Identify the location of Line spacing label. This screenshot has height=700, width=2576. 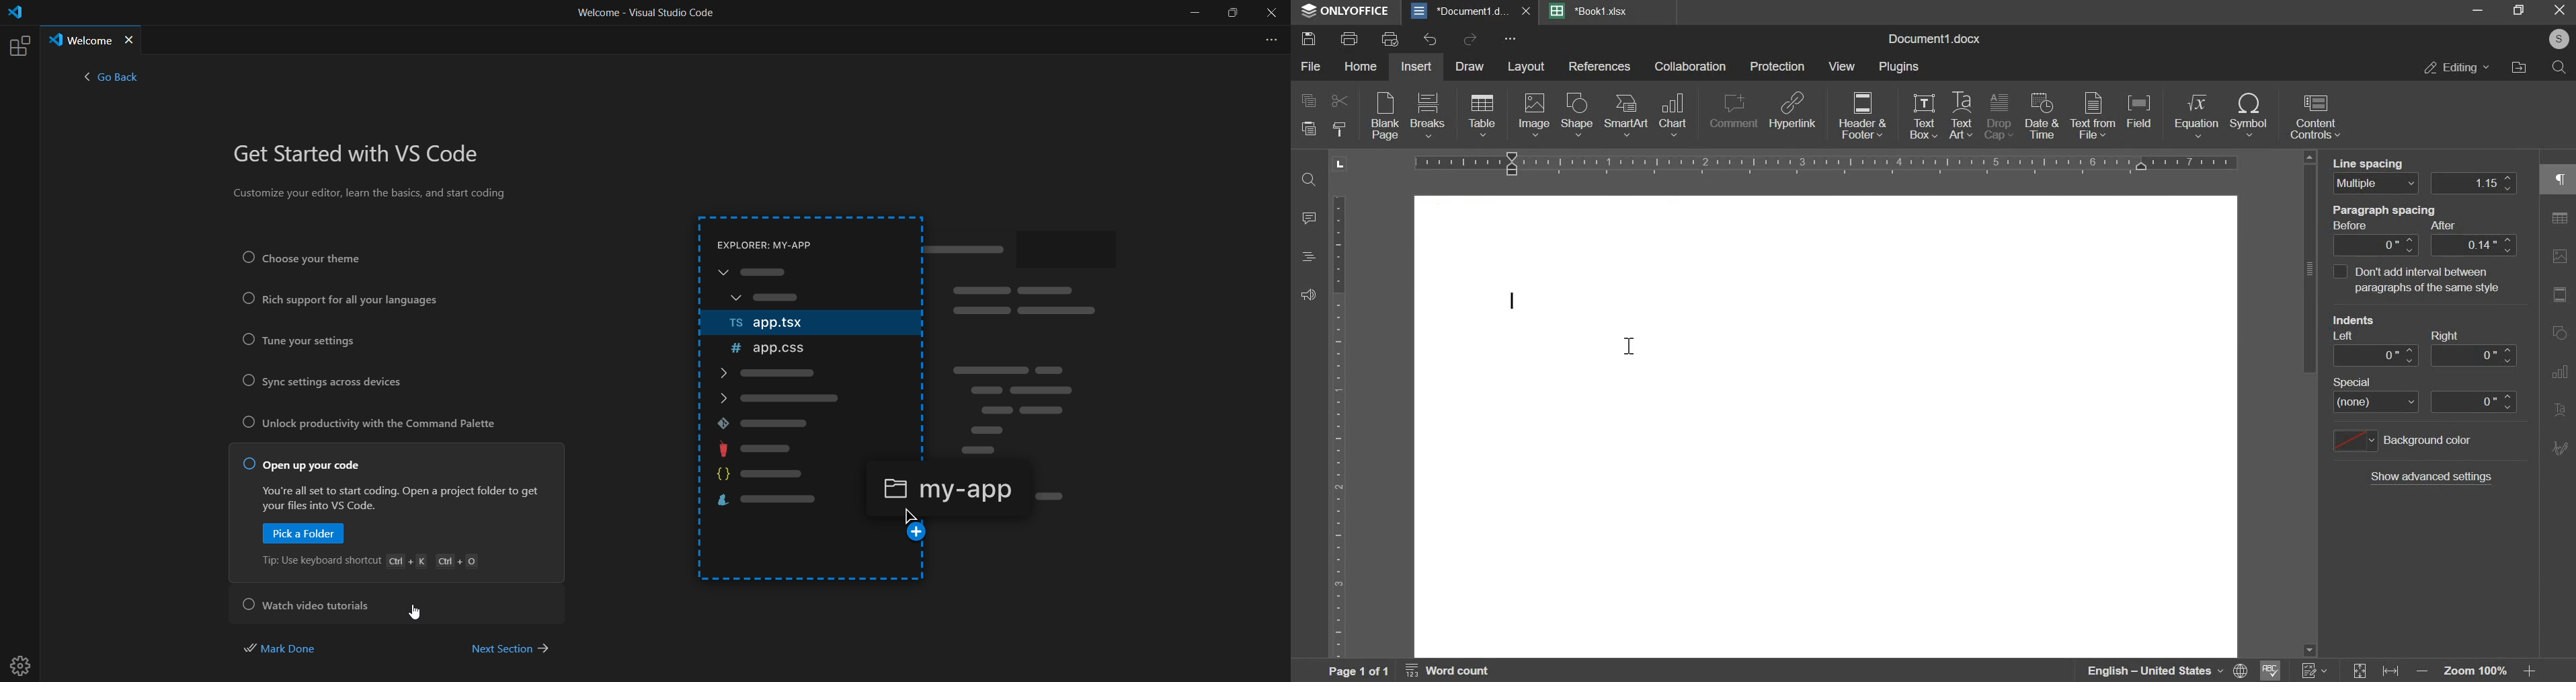
(2369, 161).